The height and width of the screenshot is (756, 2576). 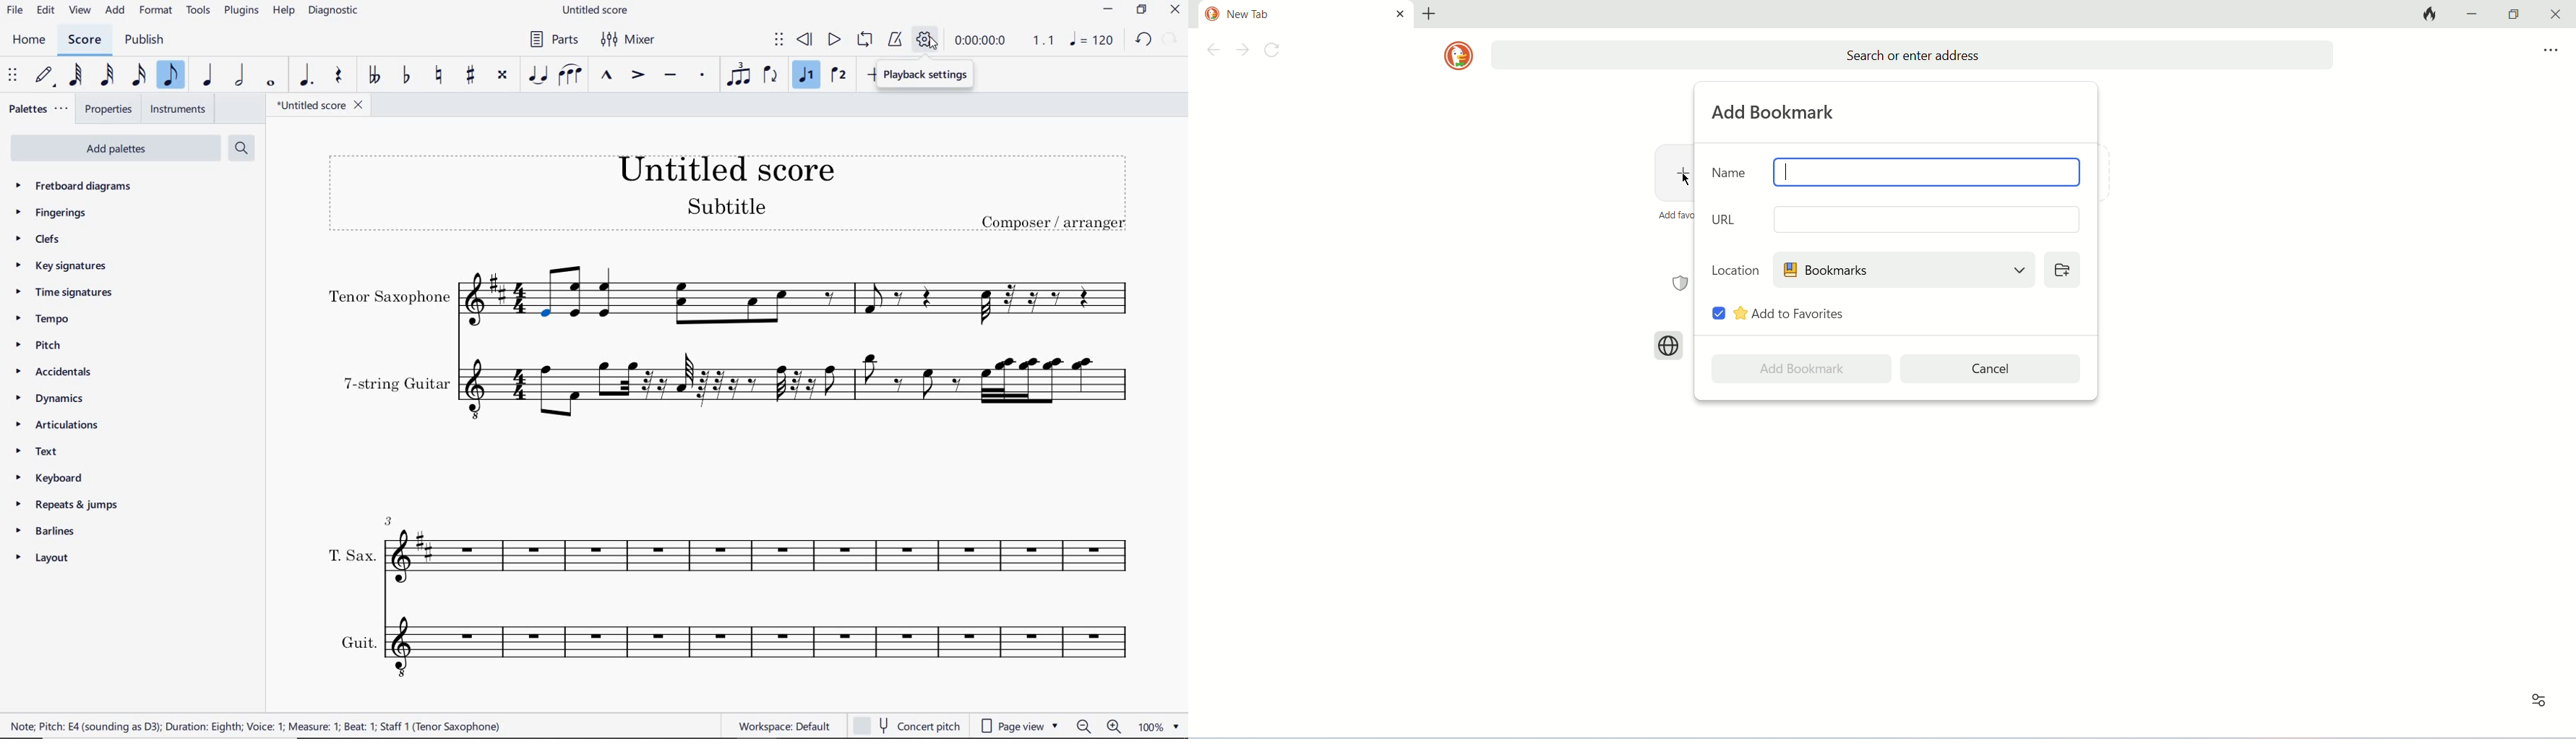 I want to click on ADD PALETTES, so click(x=119, y=149).